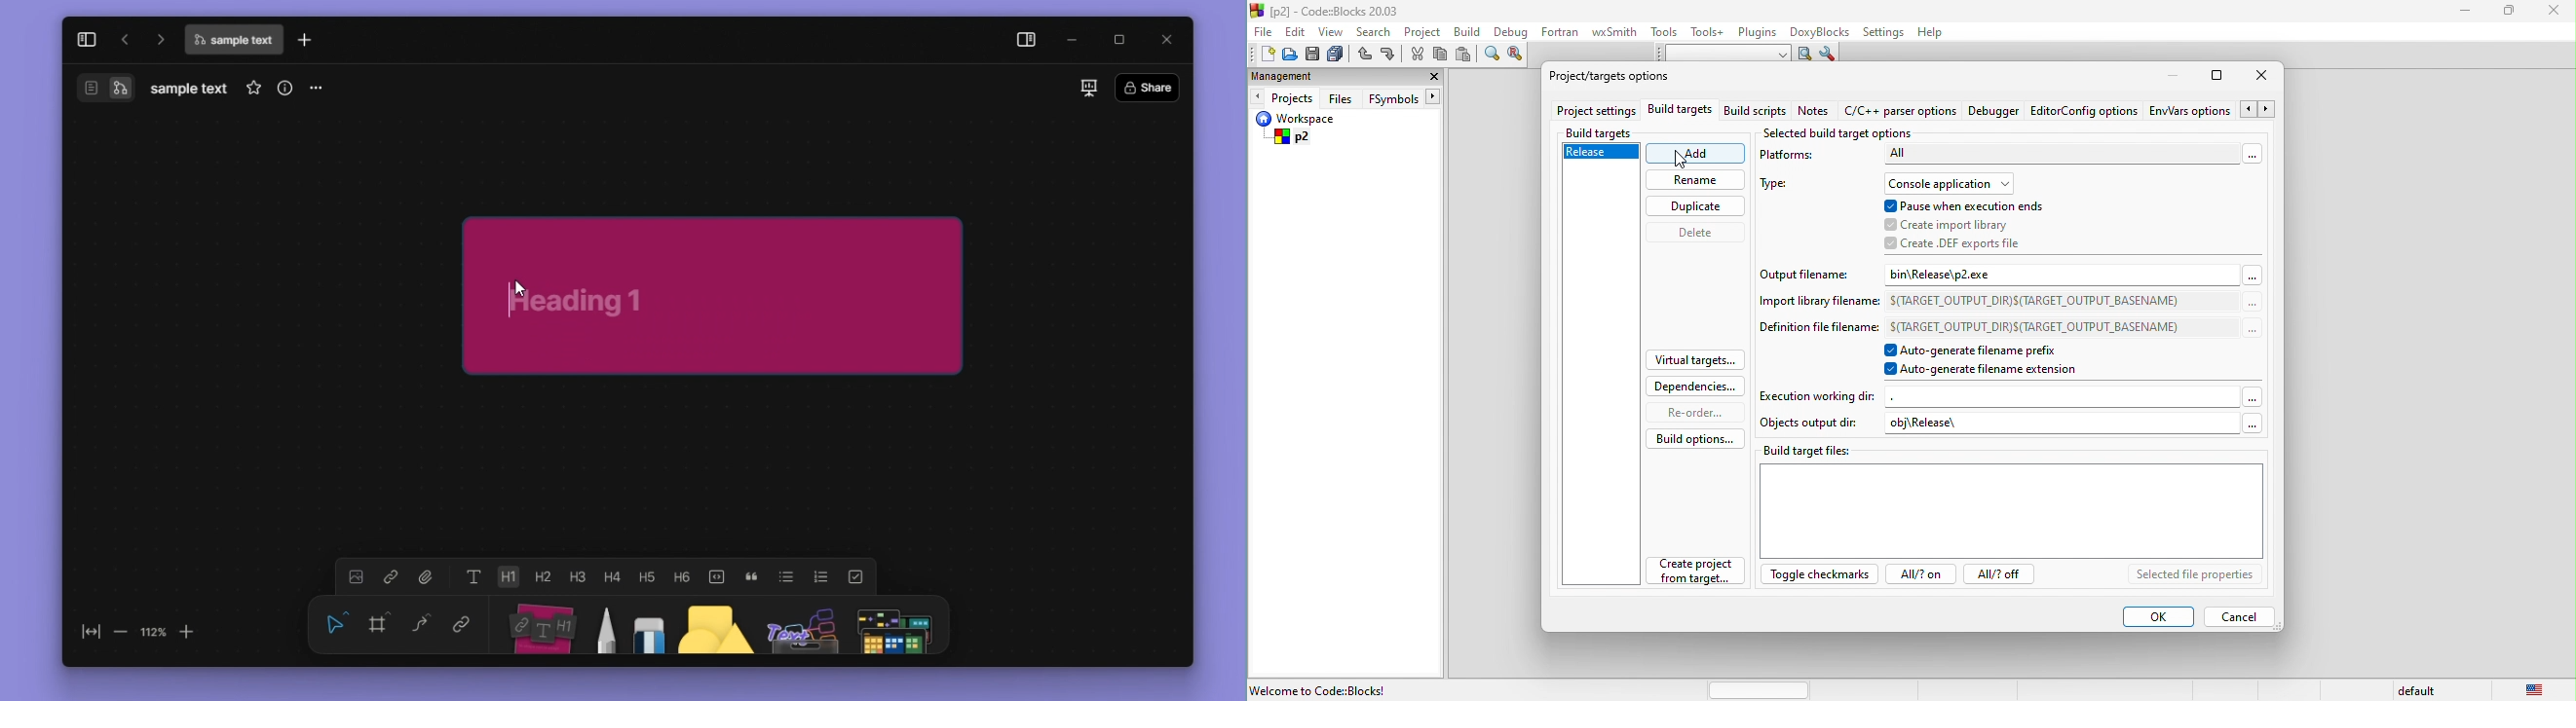 This screenshot has height=728, width=2576. What do you see at coordinates (2515, 13) in the screenshot?
I see `maximize` at bounding box center [2515, 13].